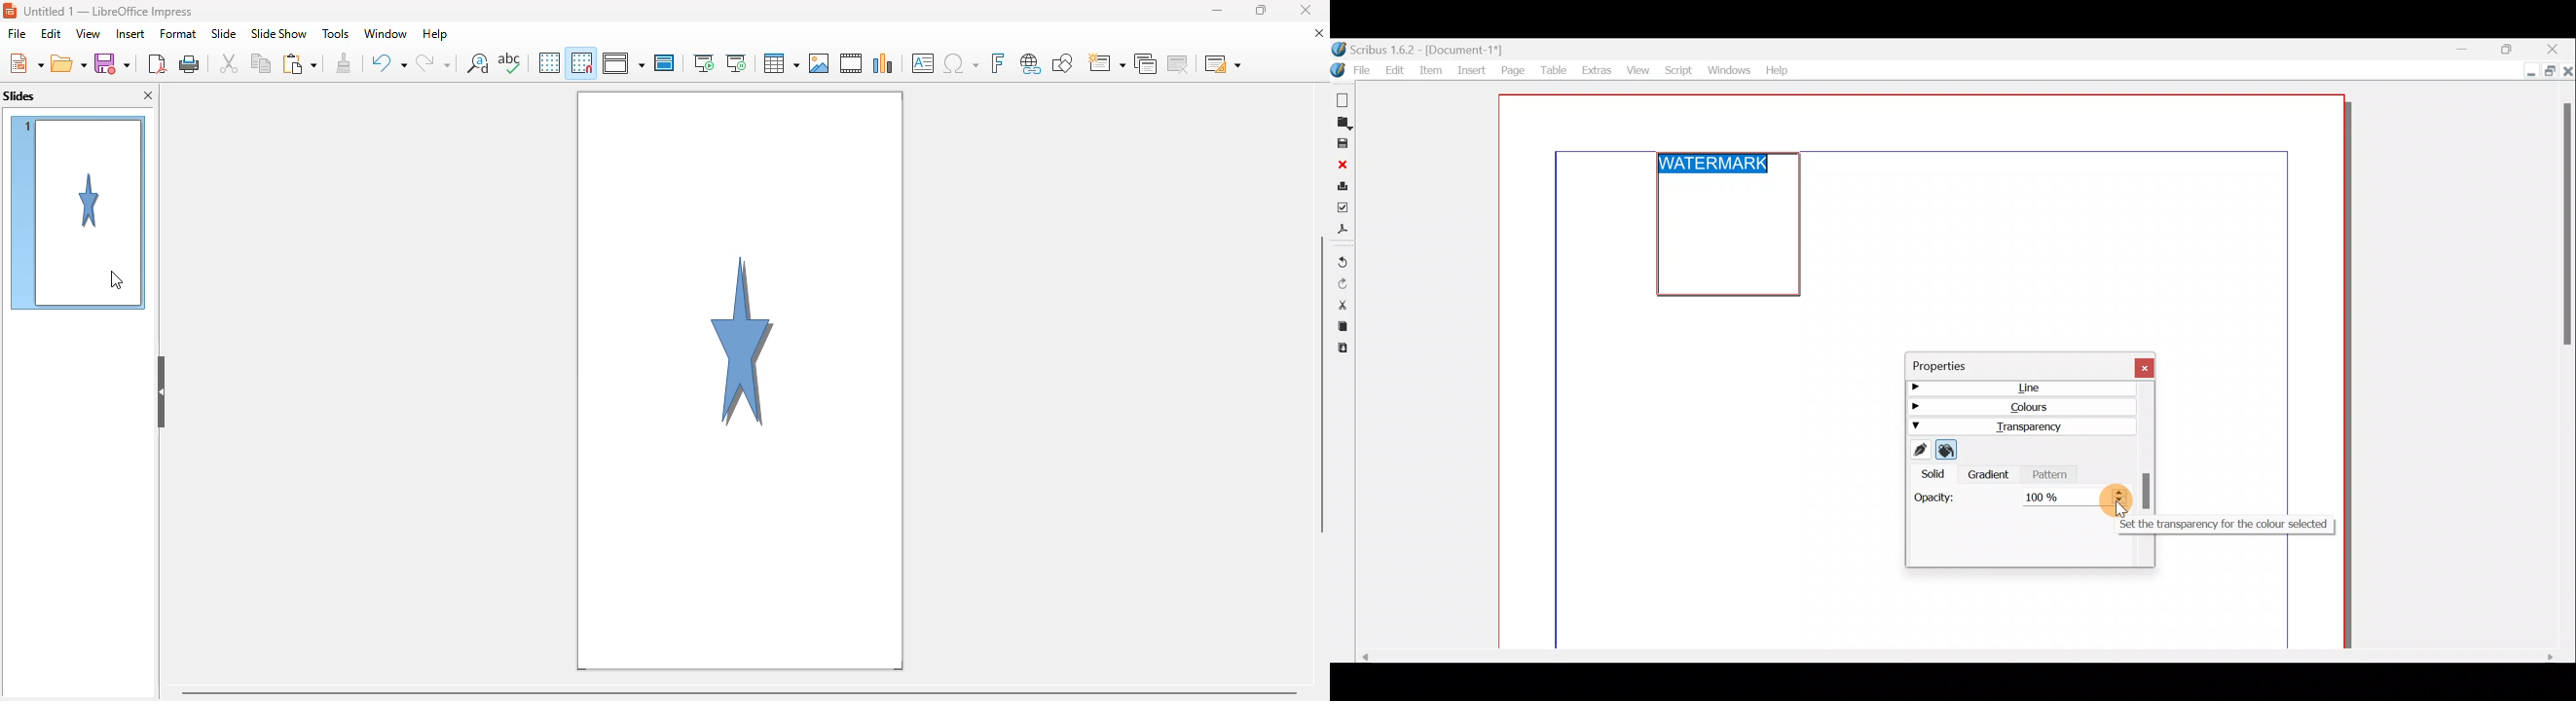 This screenshot has height=728, width=2576. I want to click on Close, so click(2556, 47).